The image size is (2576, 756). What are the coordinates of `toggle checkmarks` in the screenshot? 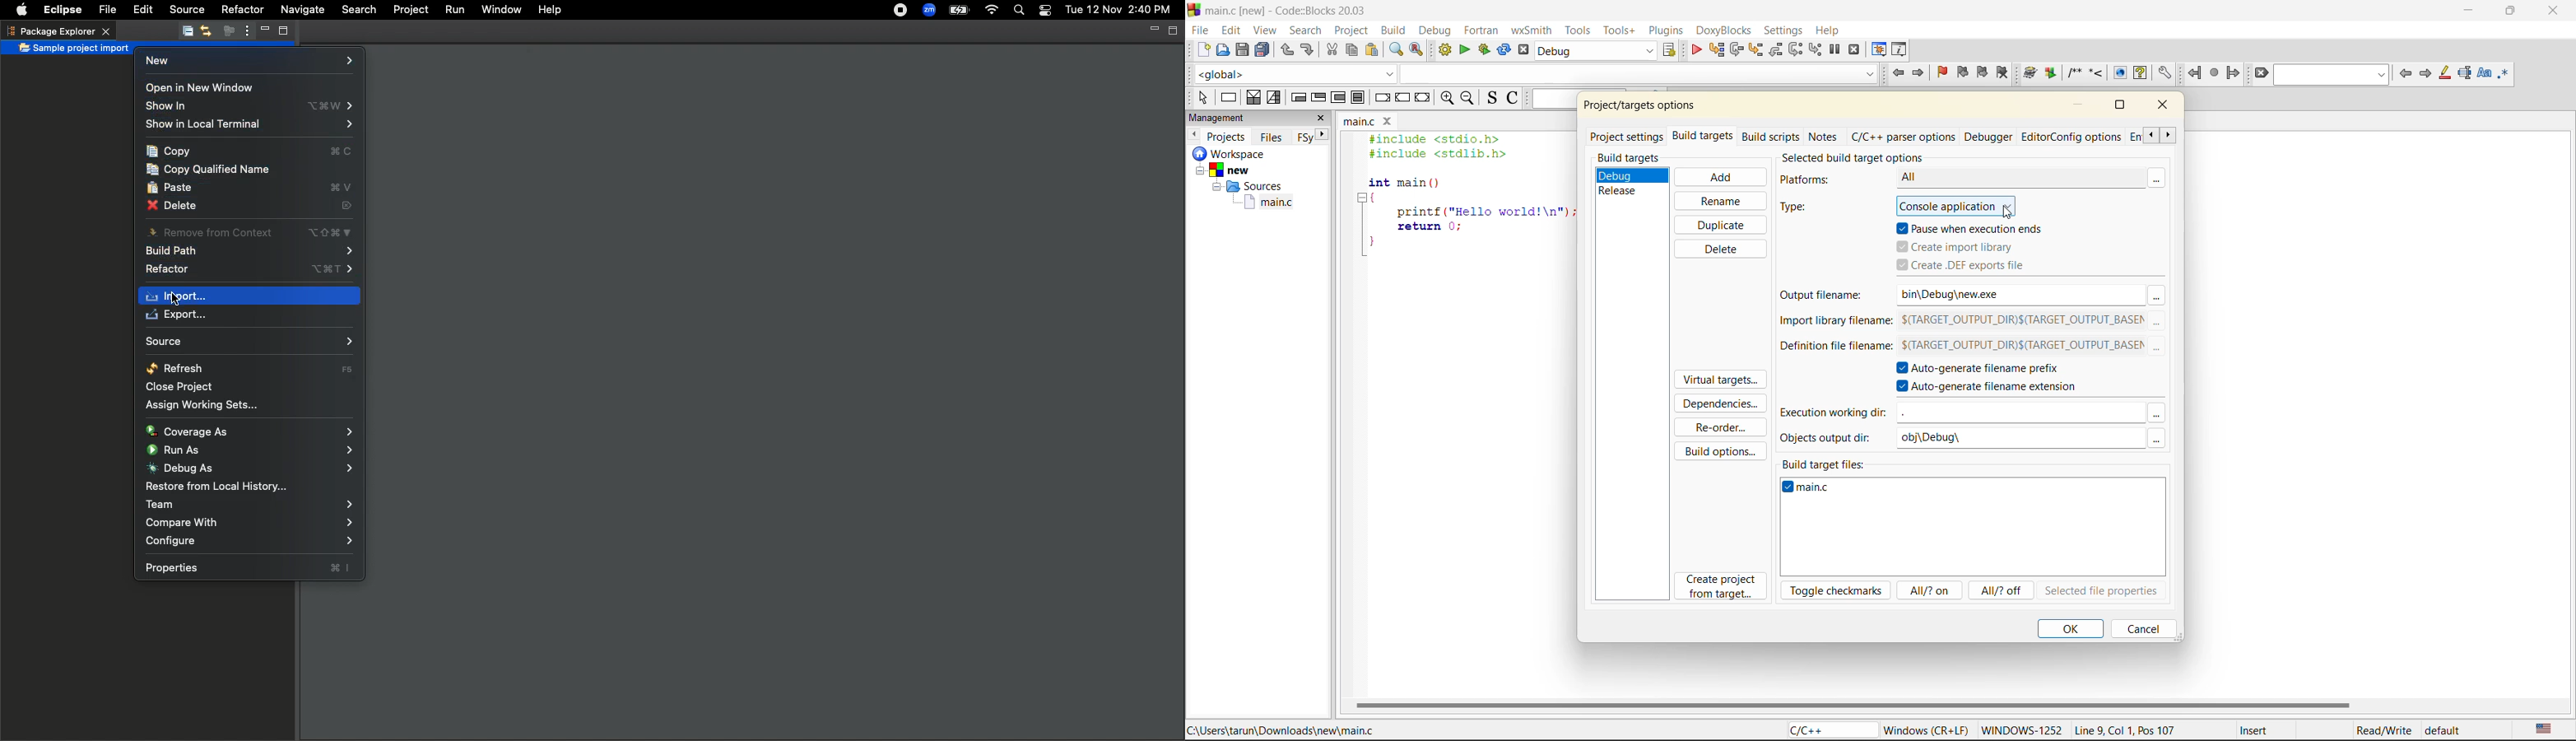 It's located at (1837, 591).